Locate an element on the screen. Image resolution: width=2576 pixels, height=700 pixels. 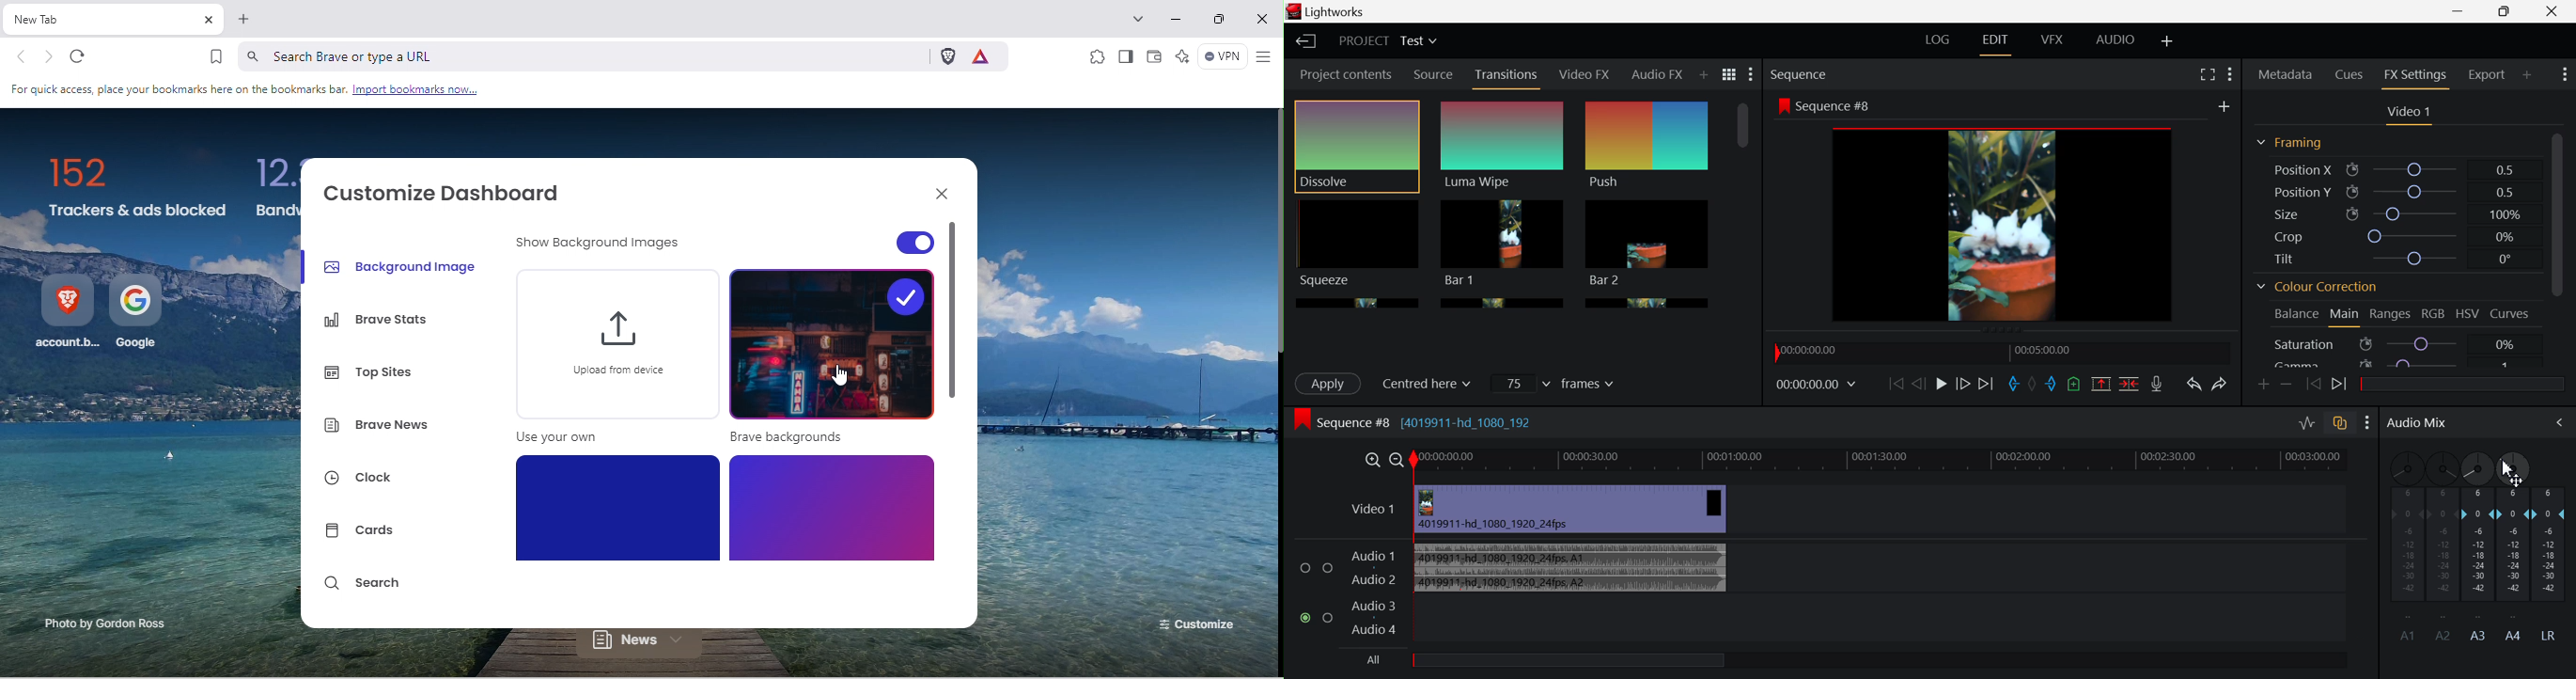
Vertical scroll bar is located at coordinates (1275, 232).